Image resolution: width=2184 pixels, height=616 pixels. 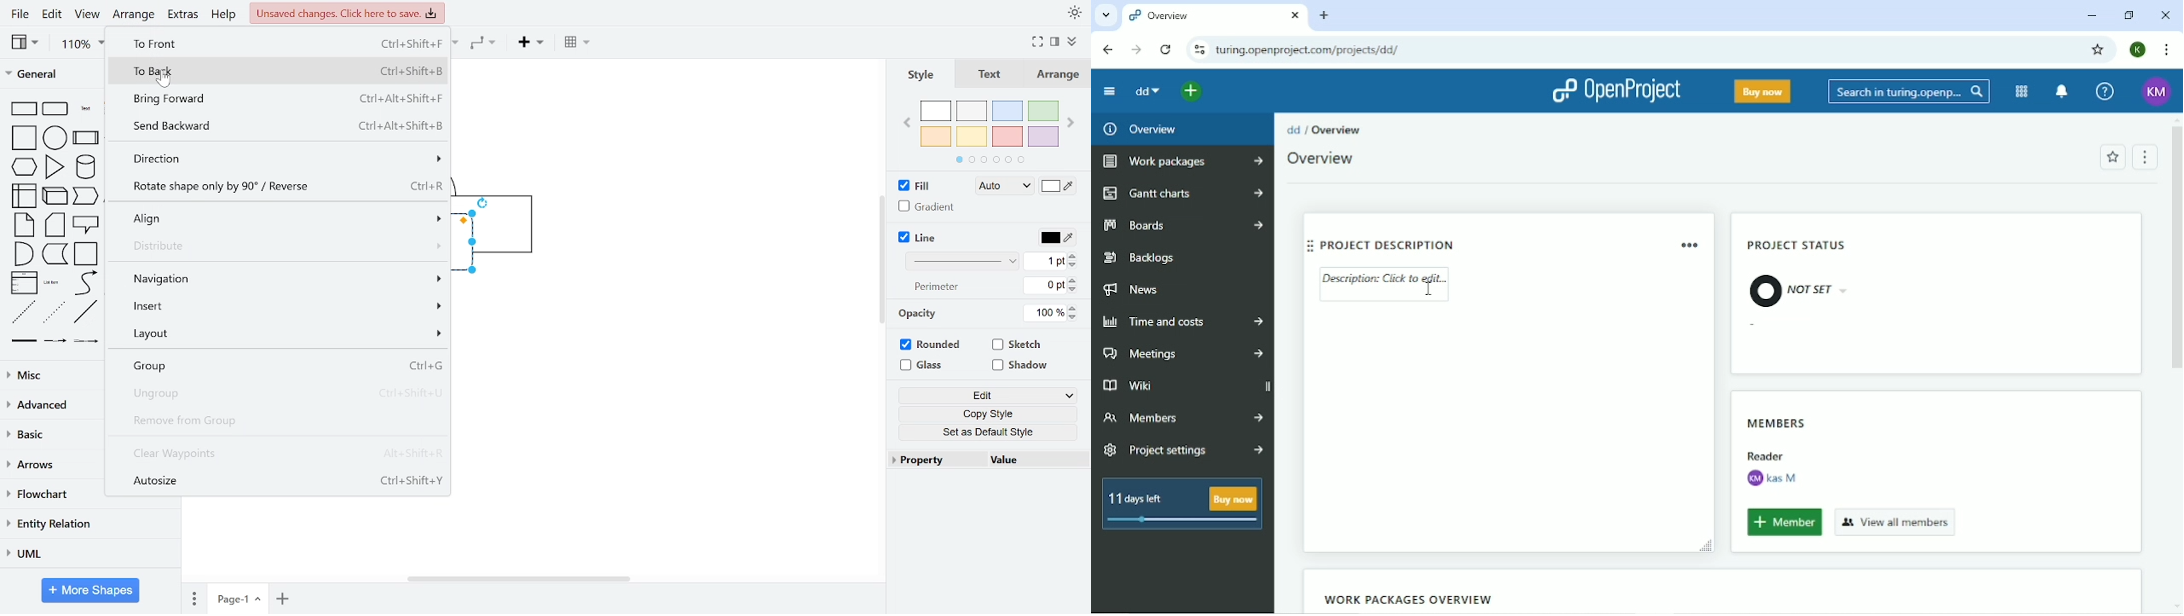 What do you see at coordinates (85, 139) in the screenshot?
I see `process` at bounding box center [85, 139].